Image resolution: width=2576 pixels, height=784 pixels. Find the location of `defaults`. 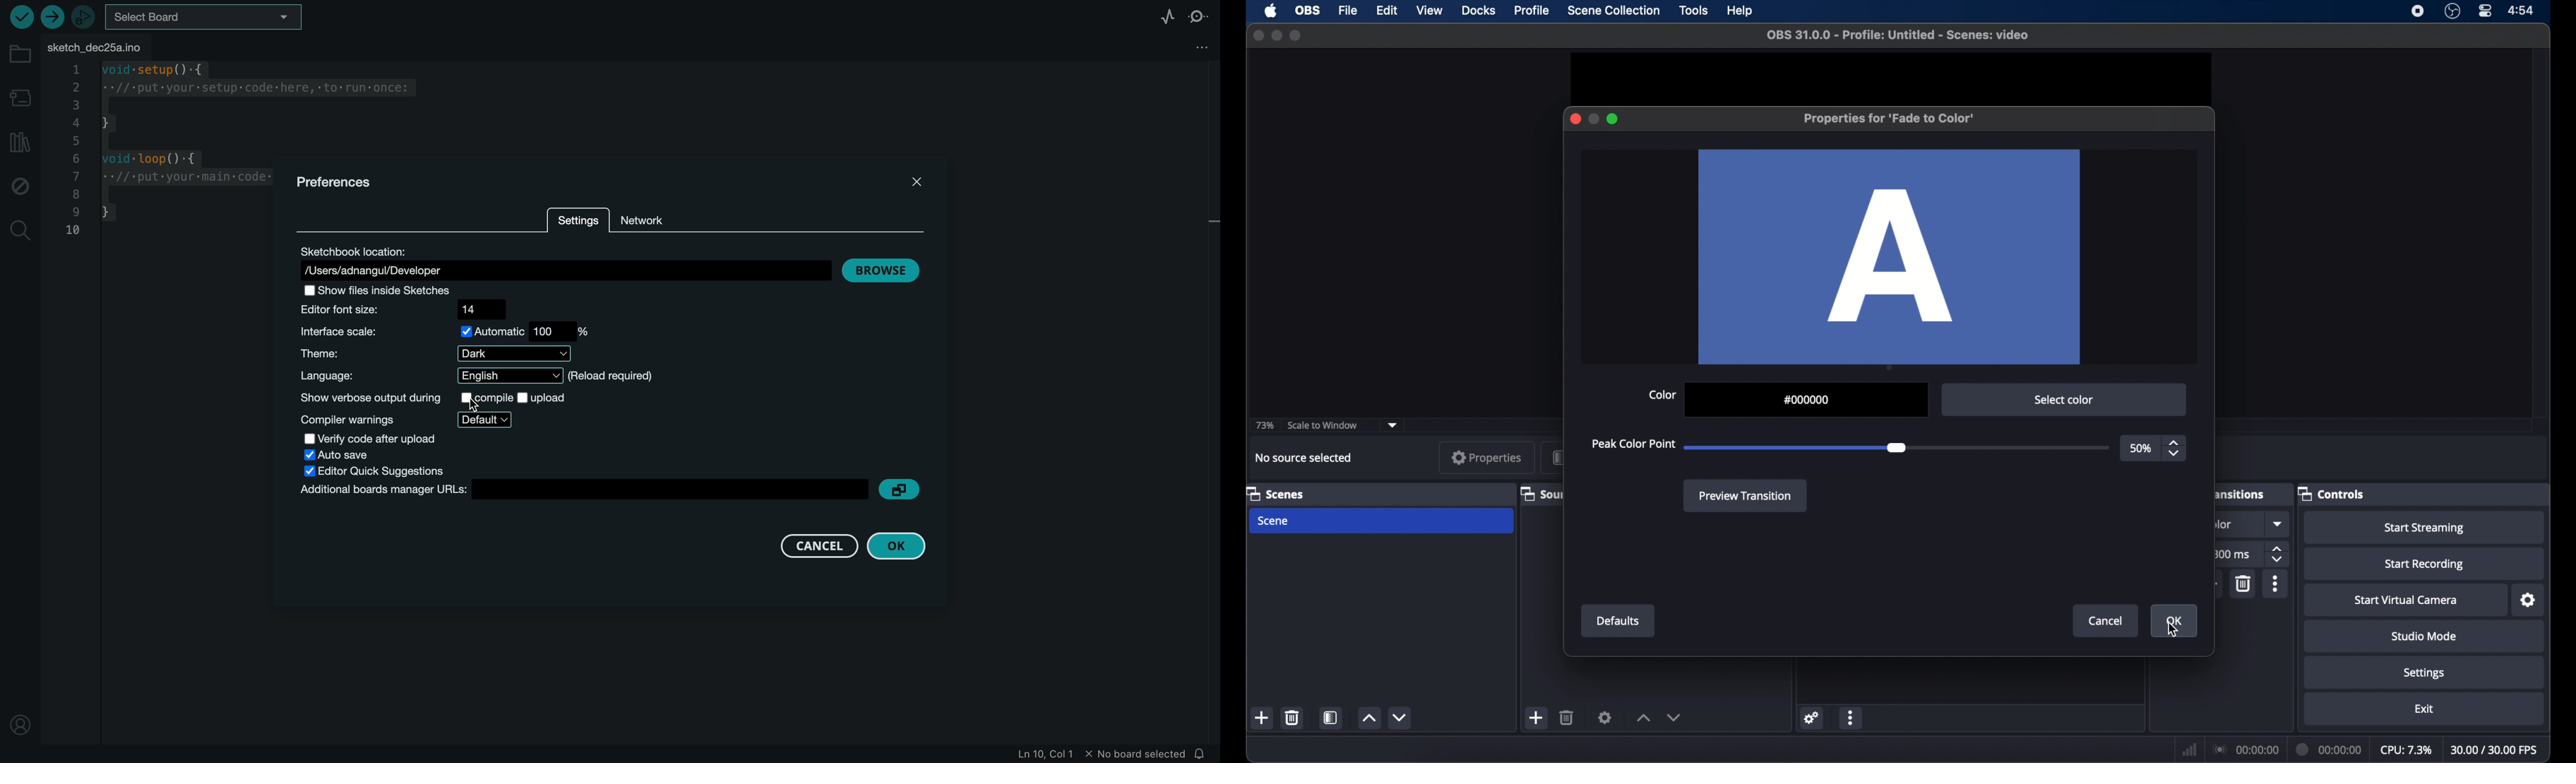

defaults is located at coordinates (1618, 621).